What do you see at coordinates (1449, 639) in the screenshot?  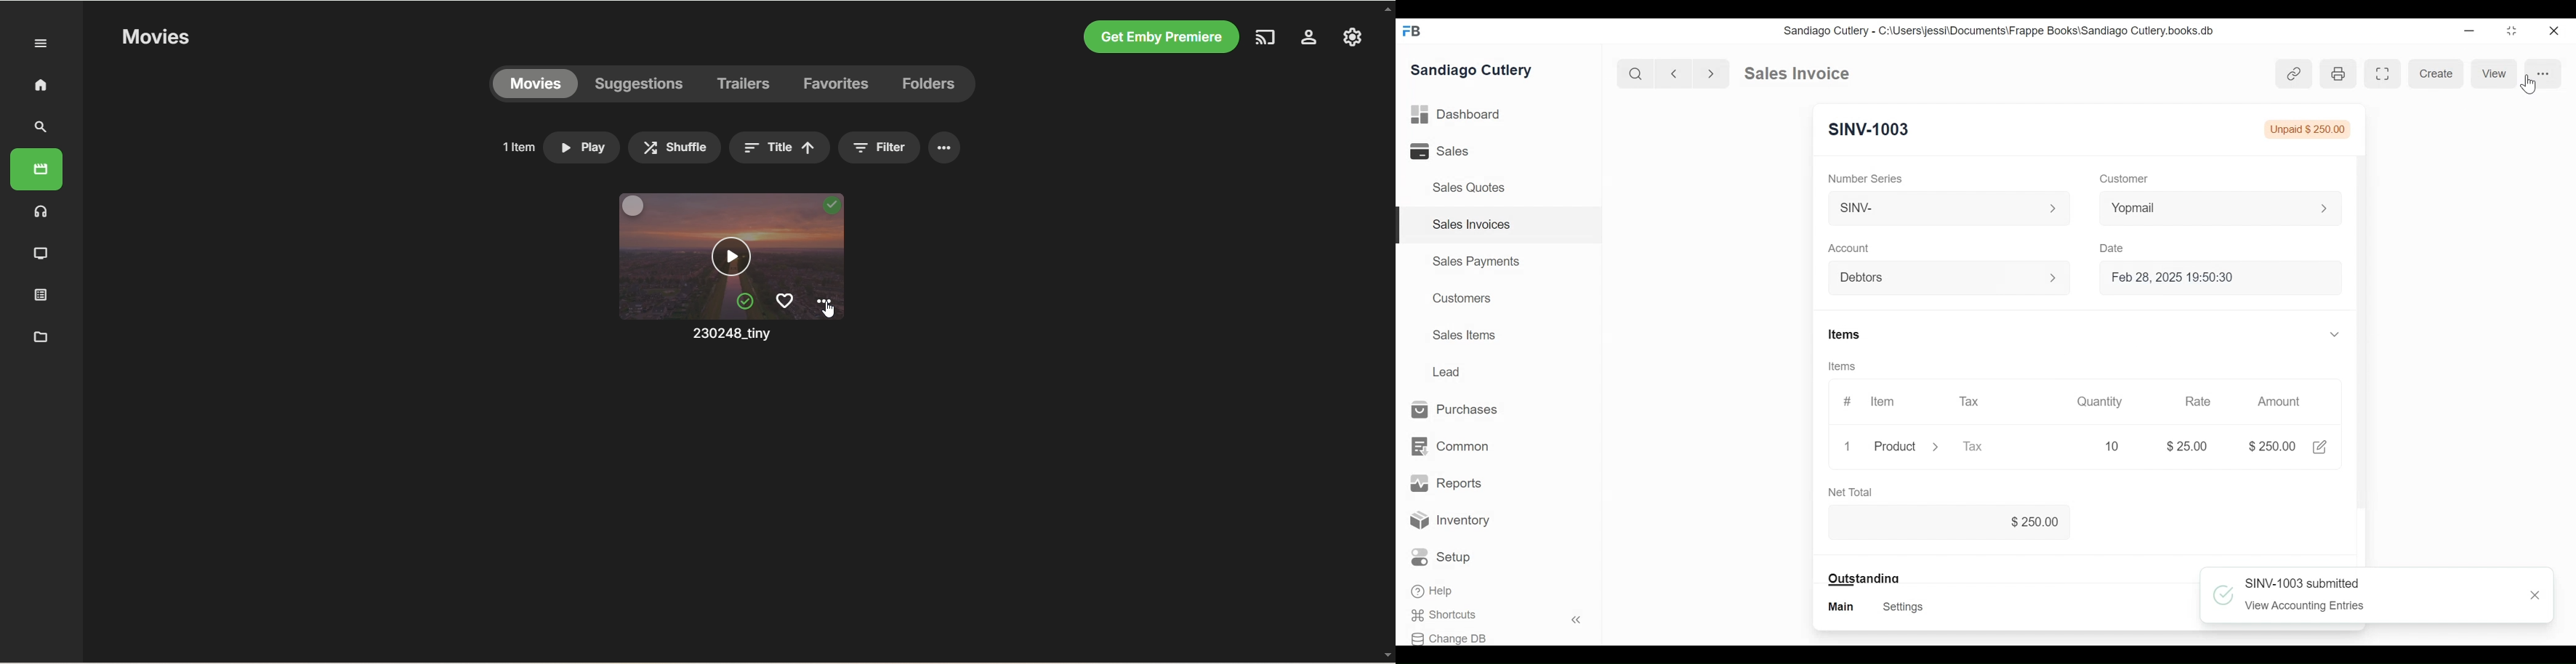 I see `Change DB` at bounding box center [1449, 639].